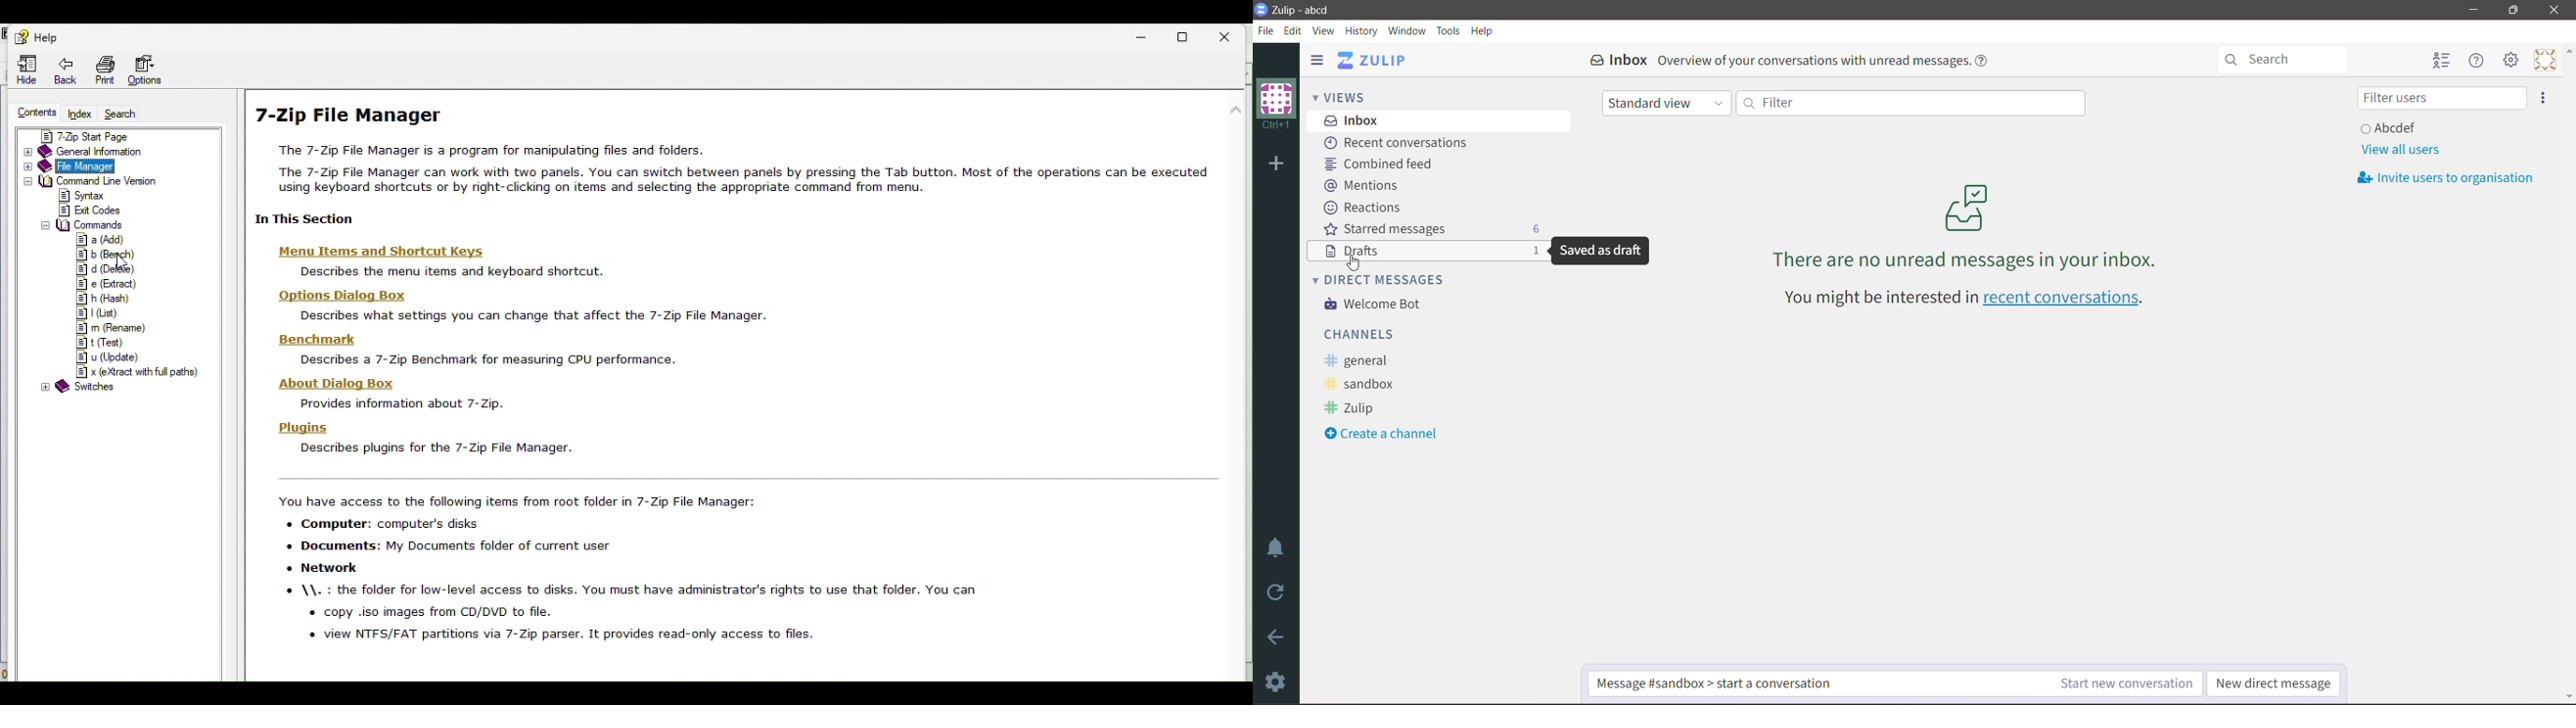 The height and width of the screenshot is (728, 2576). What do you see at coordinates (106, 284) in the screenshot?
I see `e` at bounding box center [106, 284].